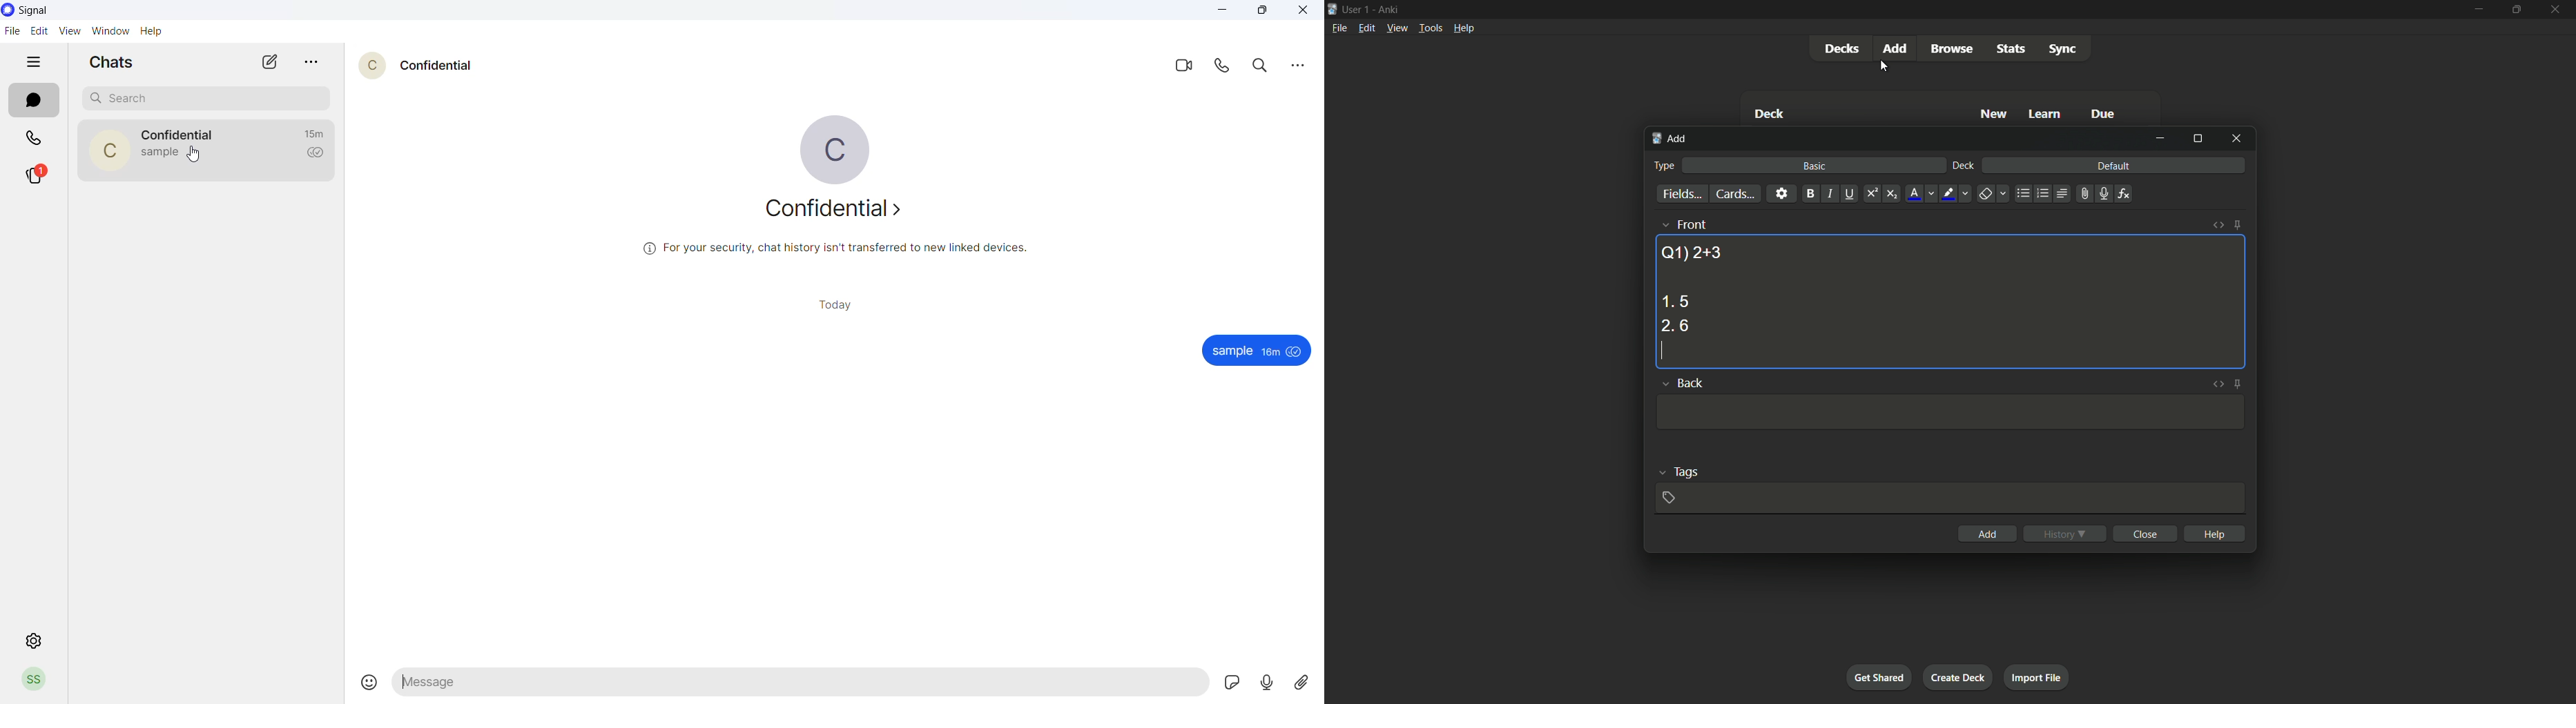  I want to click on hide tabs, so click(35, 63).